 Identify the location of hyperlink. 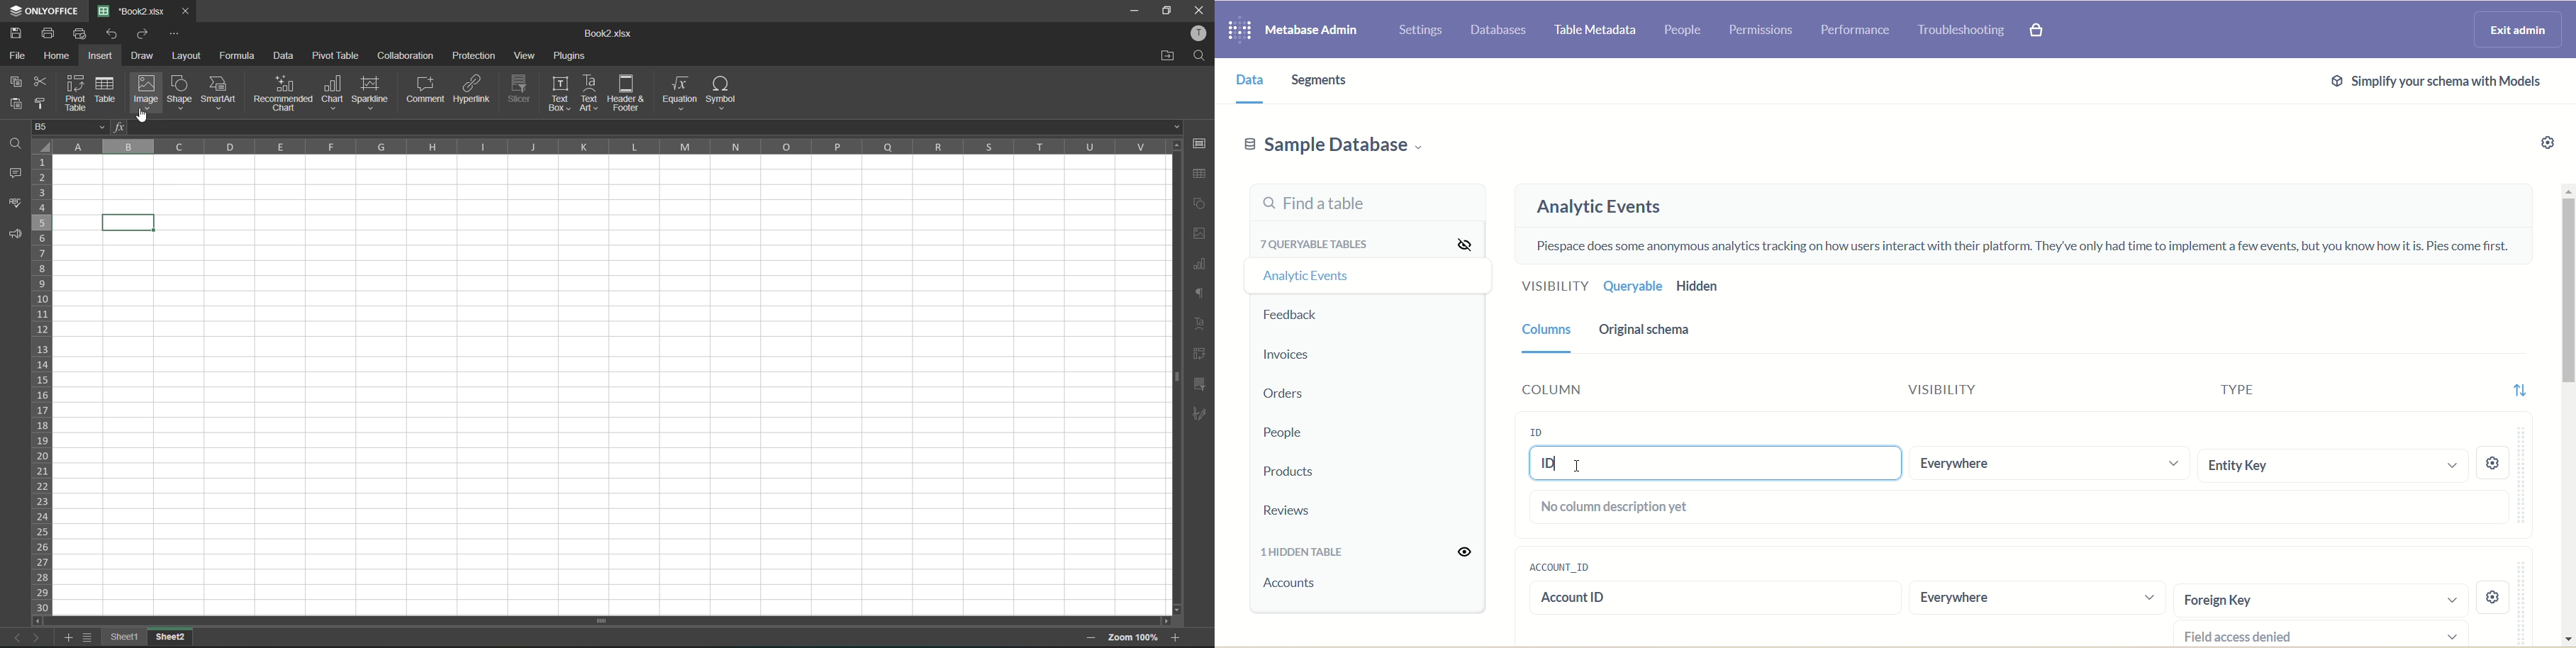
(472, 90).